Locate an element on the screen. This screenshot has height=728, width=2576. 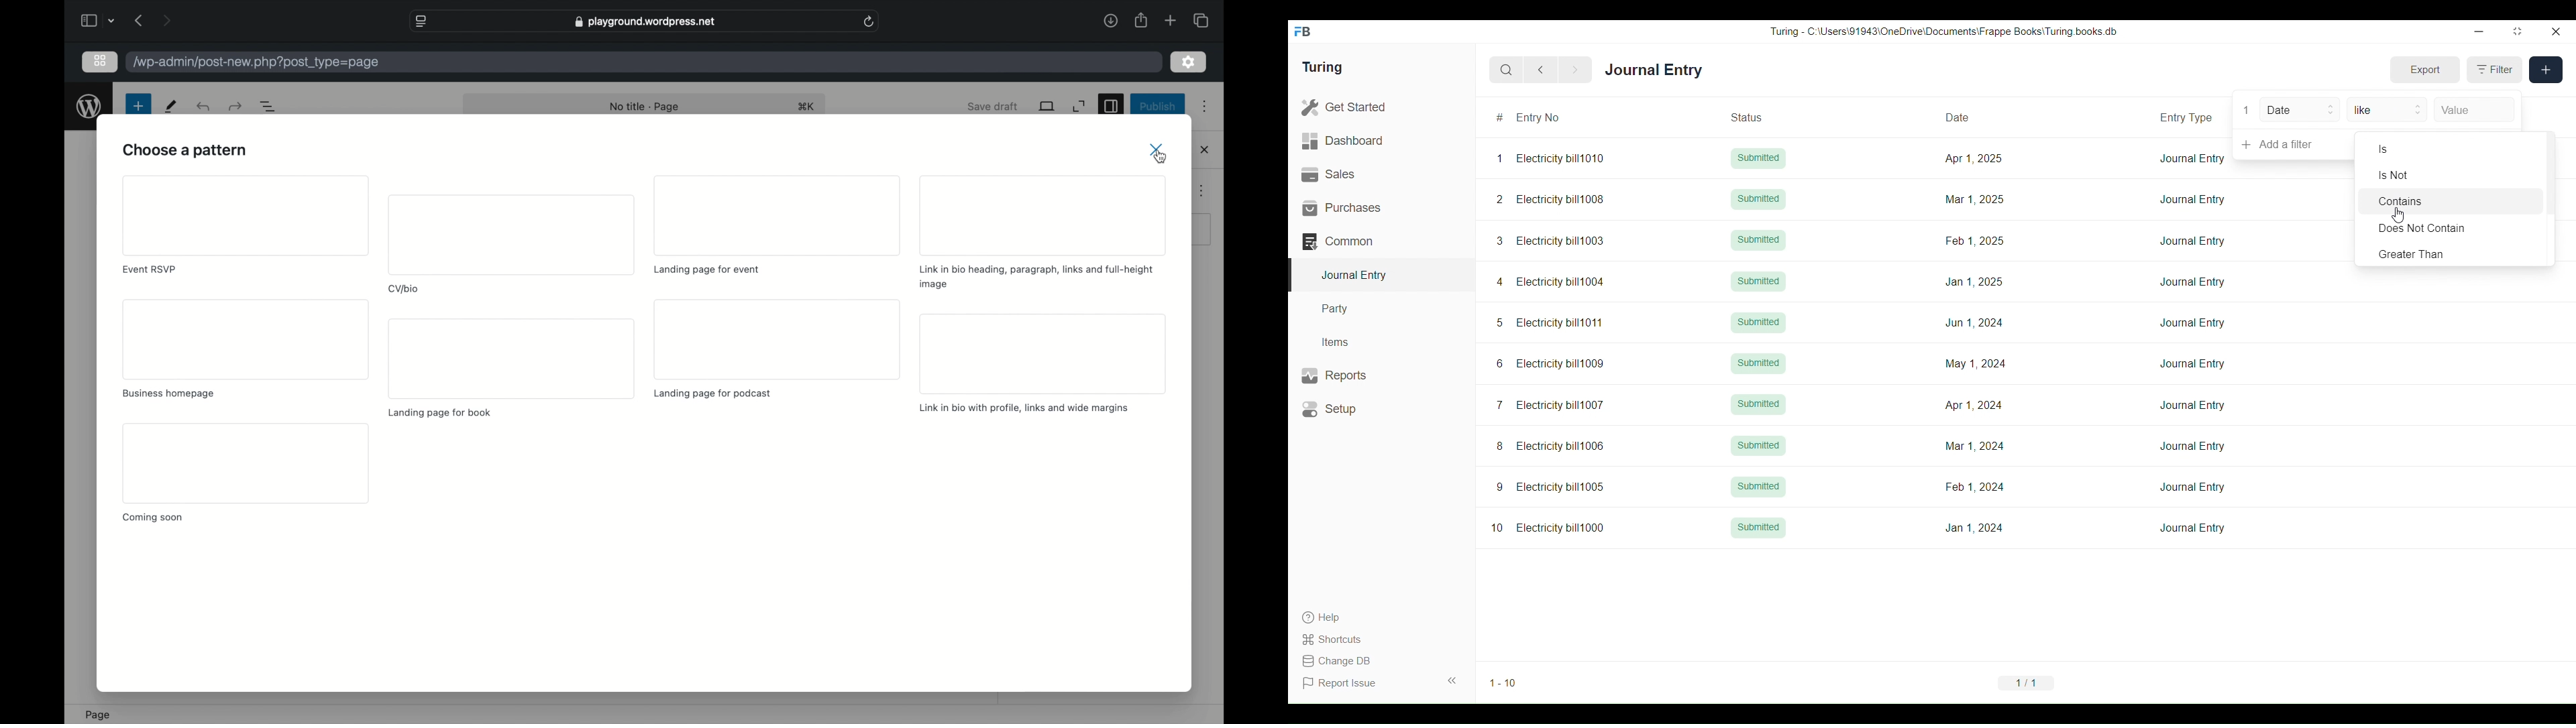
Greater Than is located at coordinates (2451, 254).